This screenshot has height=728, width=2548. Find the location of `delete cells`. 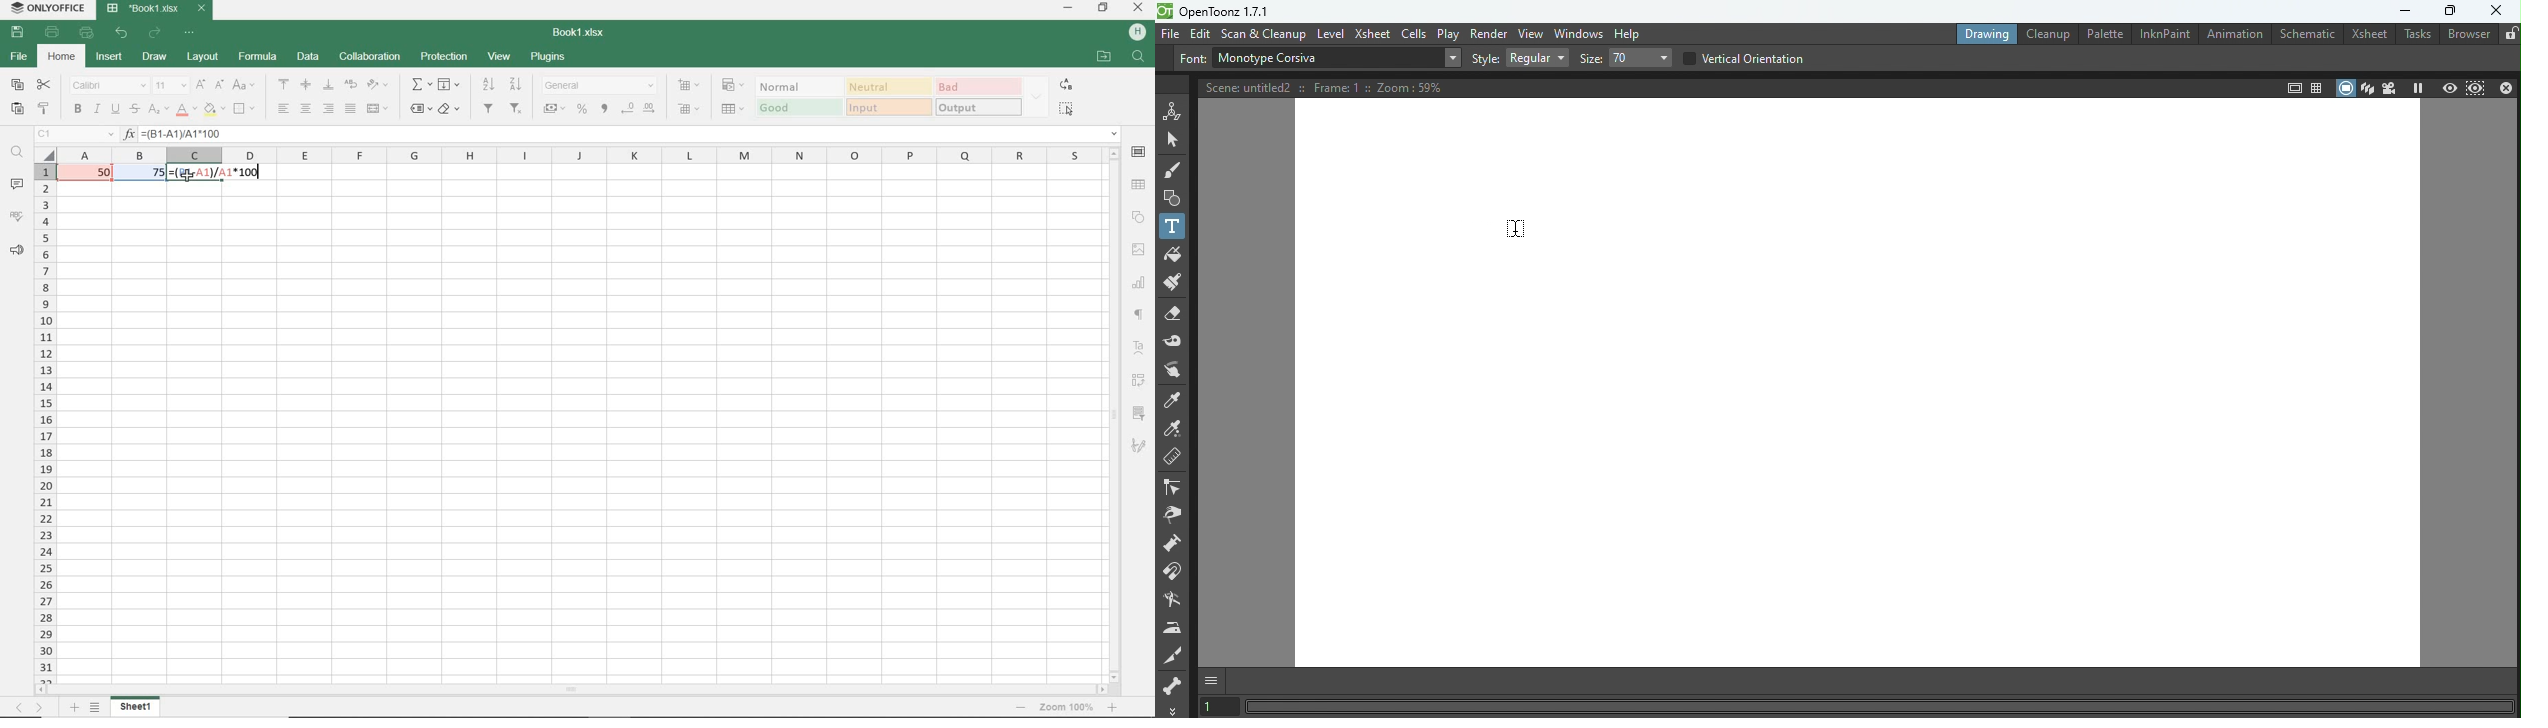

delete cells is located at coordinates (733, 110).